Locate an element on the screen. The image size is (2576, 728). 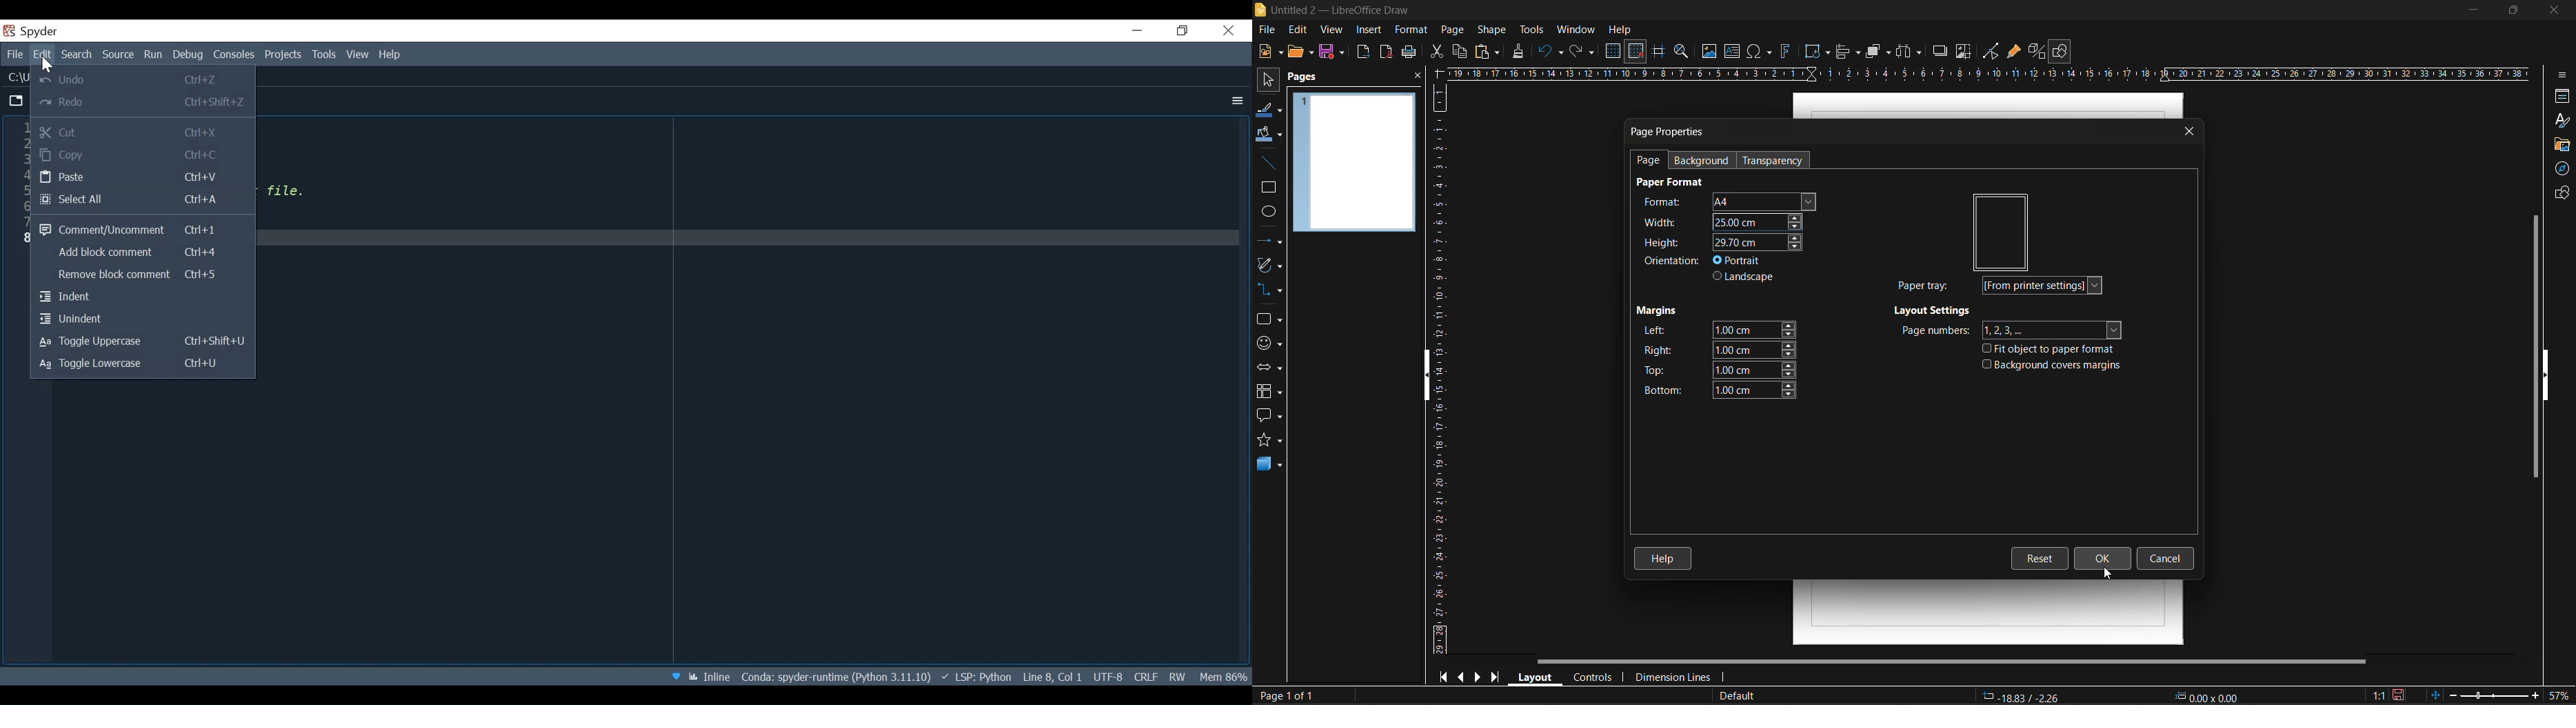
pages is located at coordinates (1309, 79).